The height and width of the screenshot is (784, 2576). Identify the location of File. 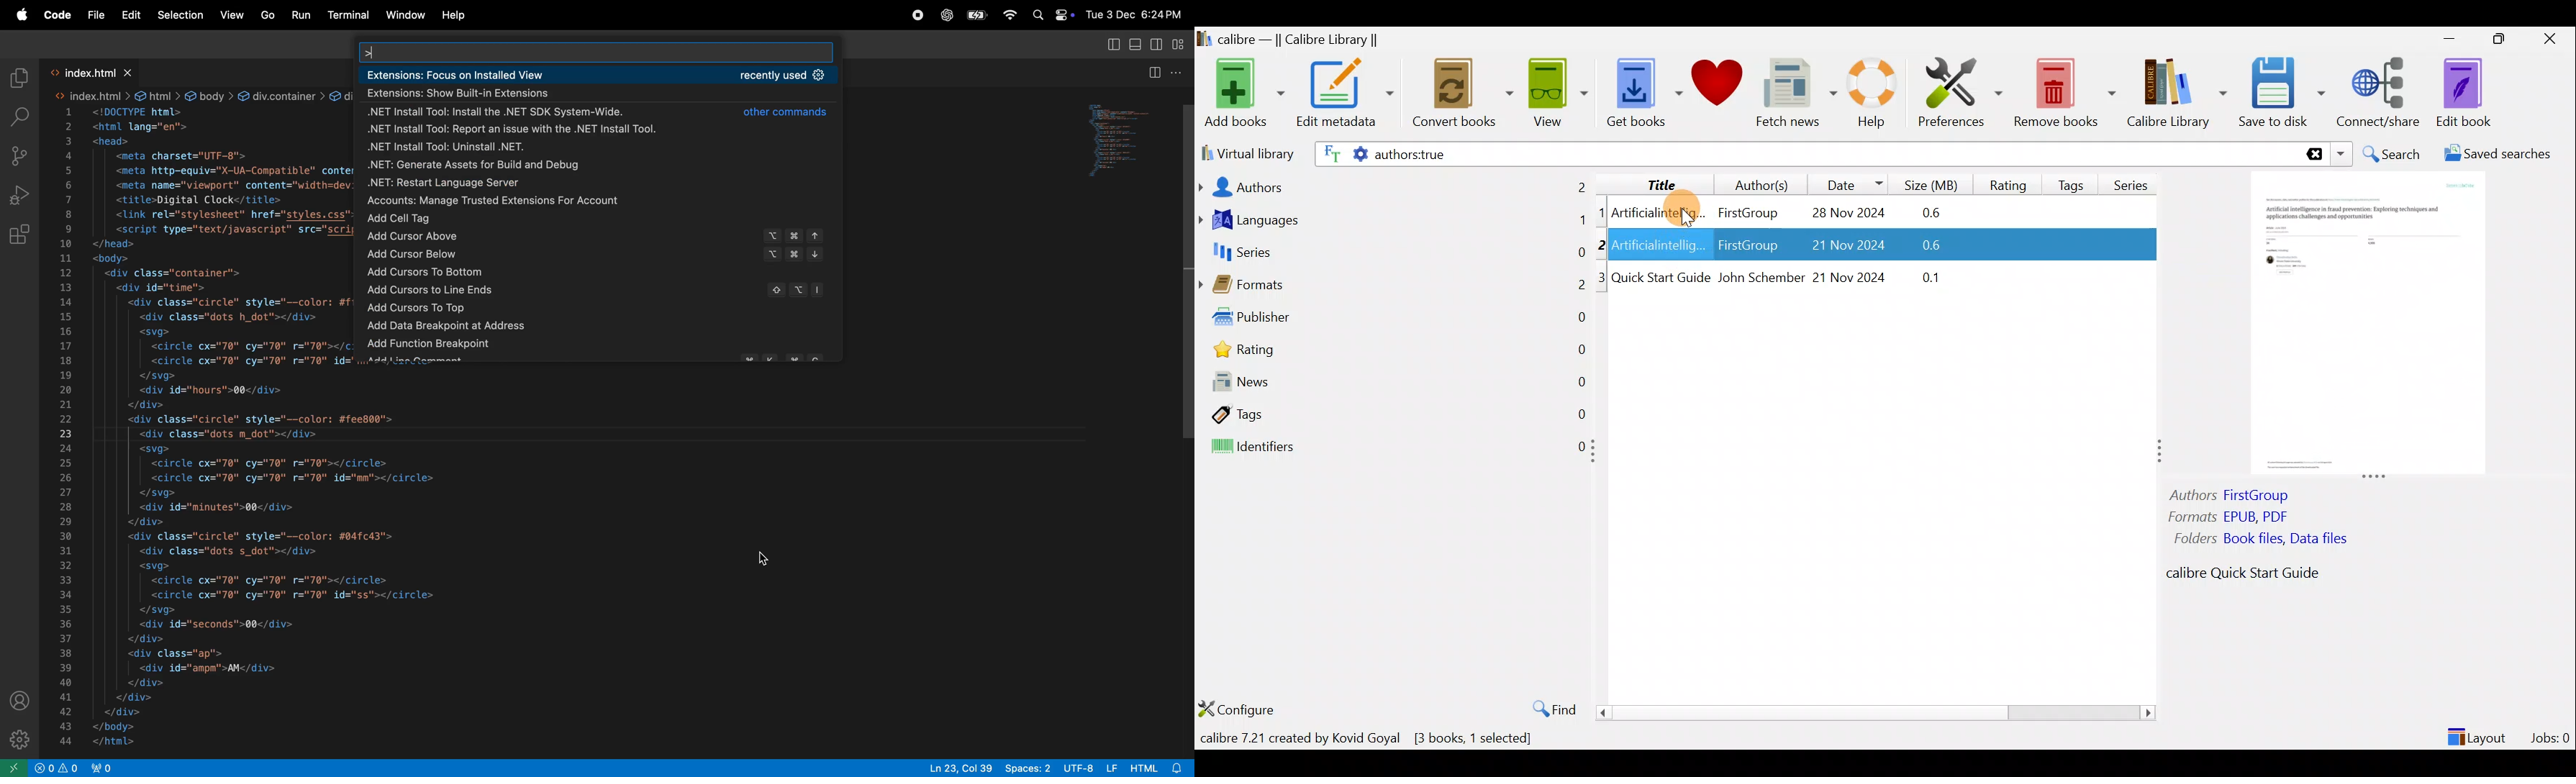
(93, 13).